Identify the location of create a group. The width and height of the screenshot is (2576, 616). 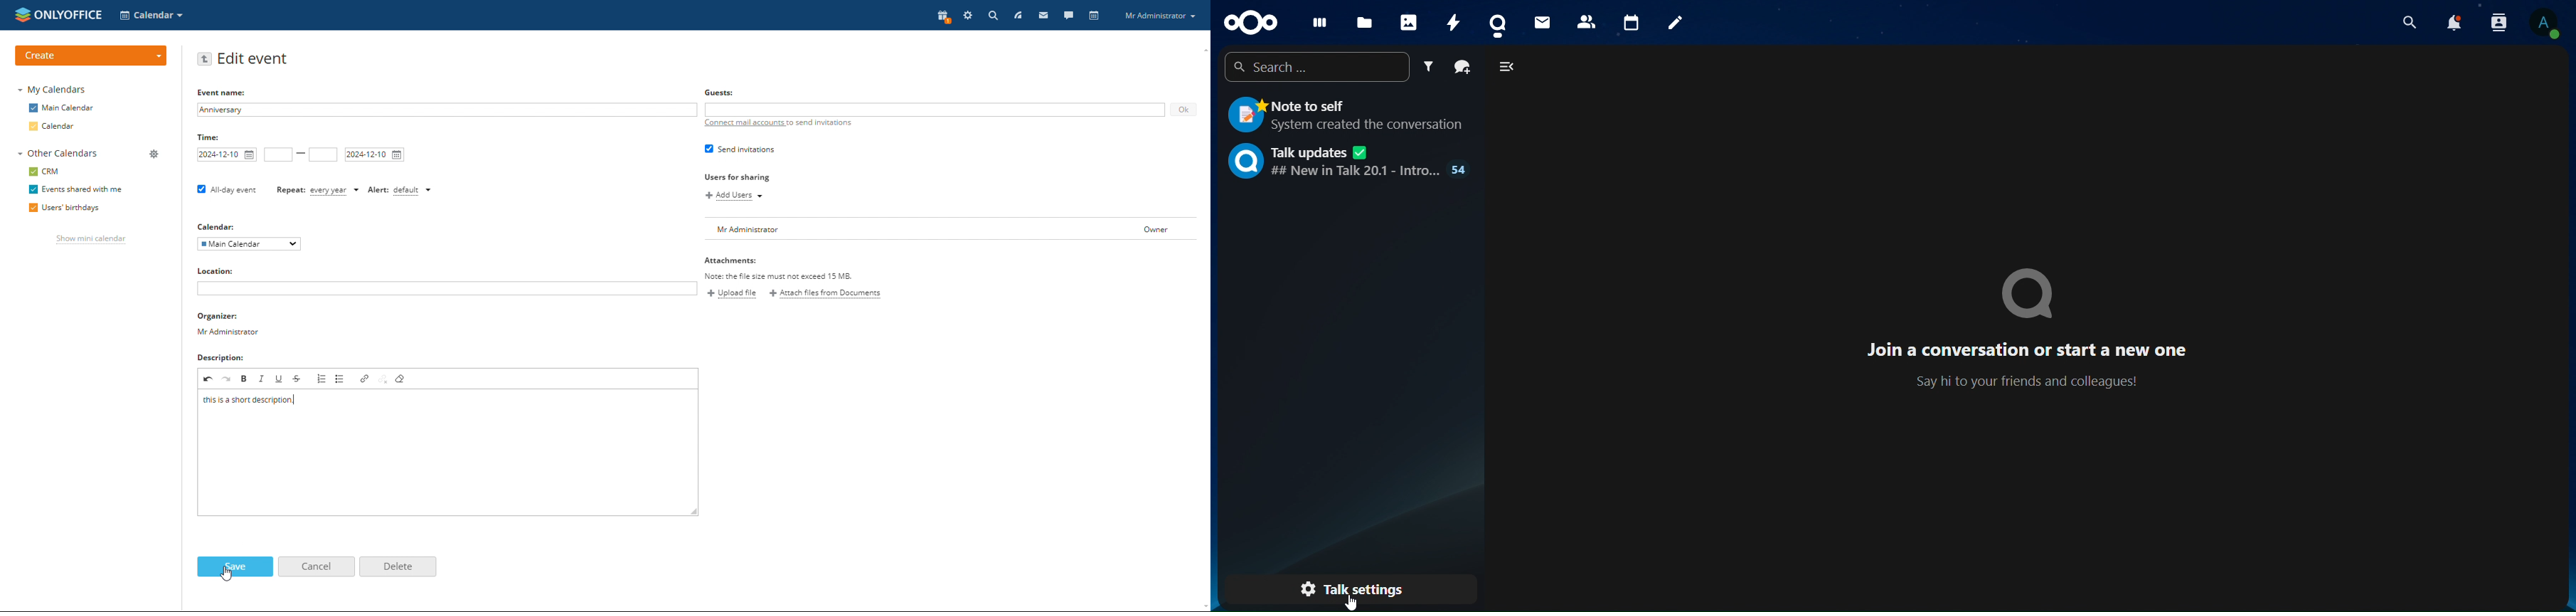
(1463, 67).